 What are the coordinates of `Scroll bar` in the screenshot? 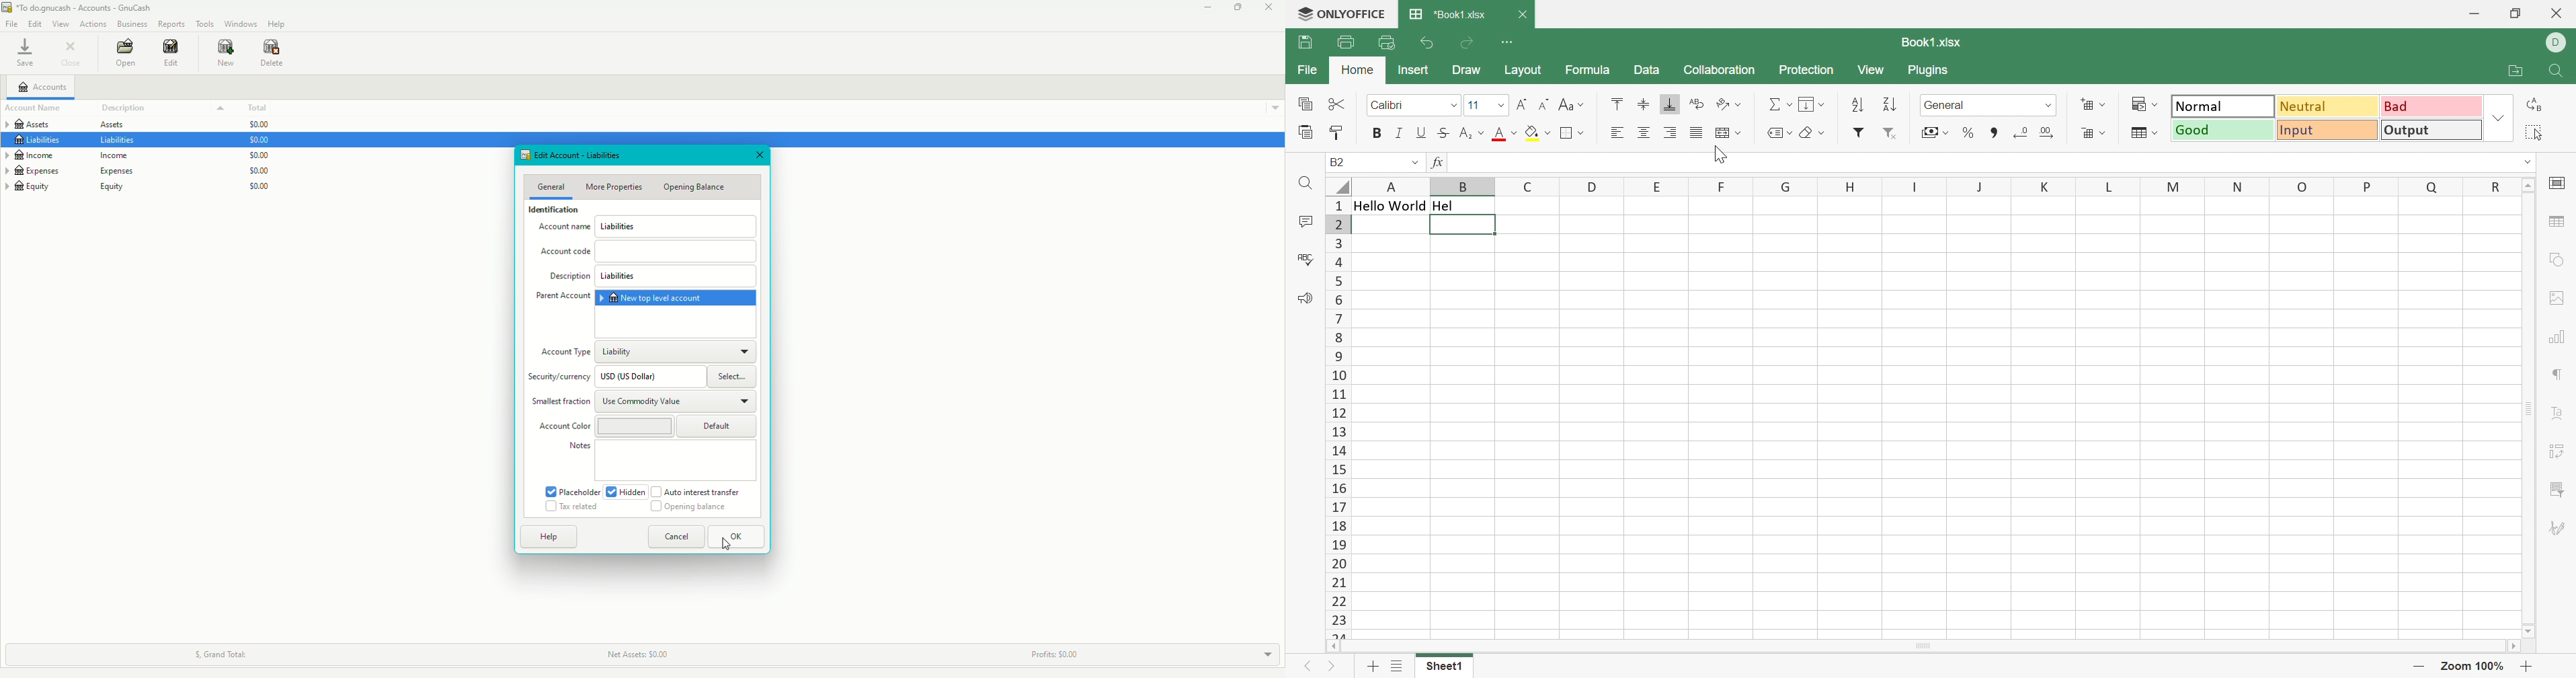 It's located at (2530, 408).